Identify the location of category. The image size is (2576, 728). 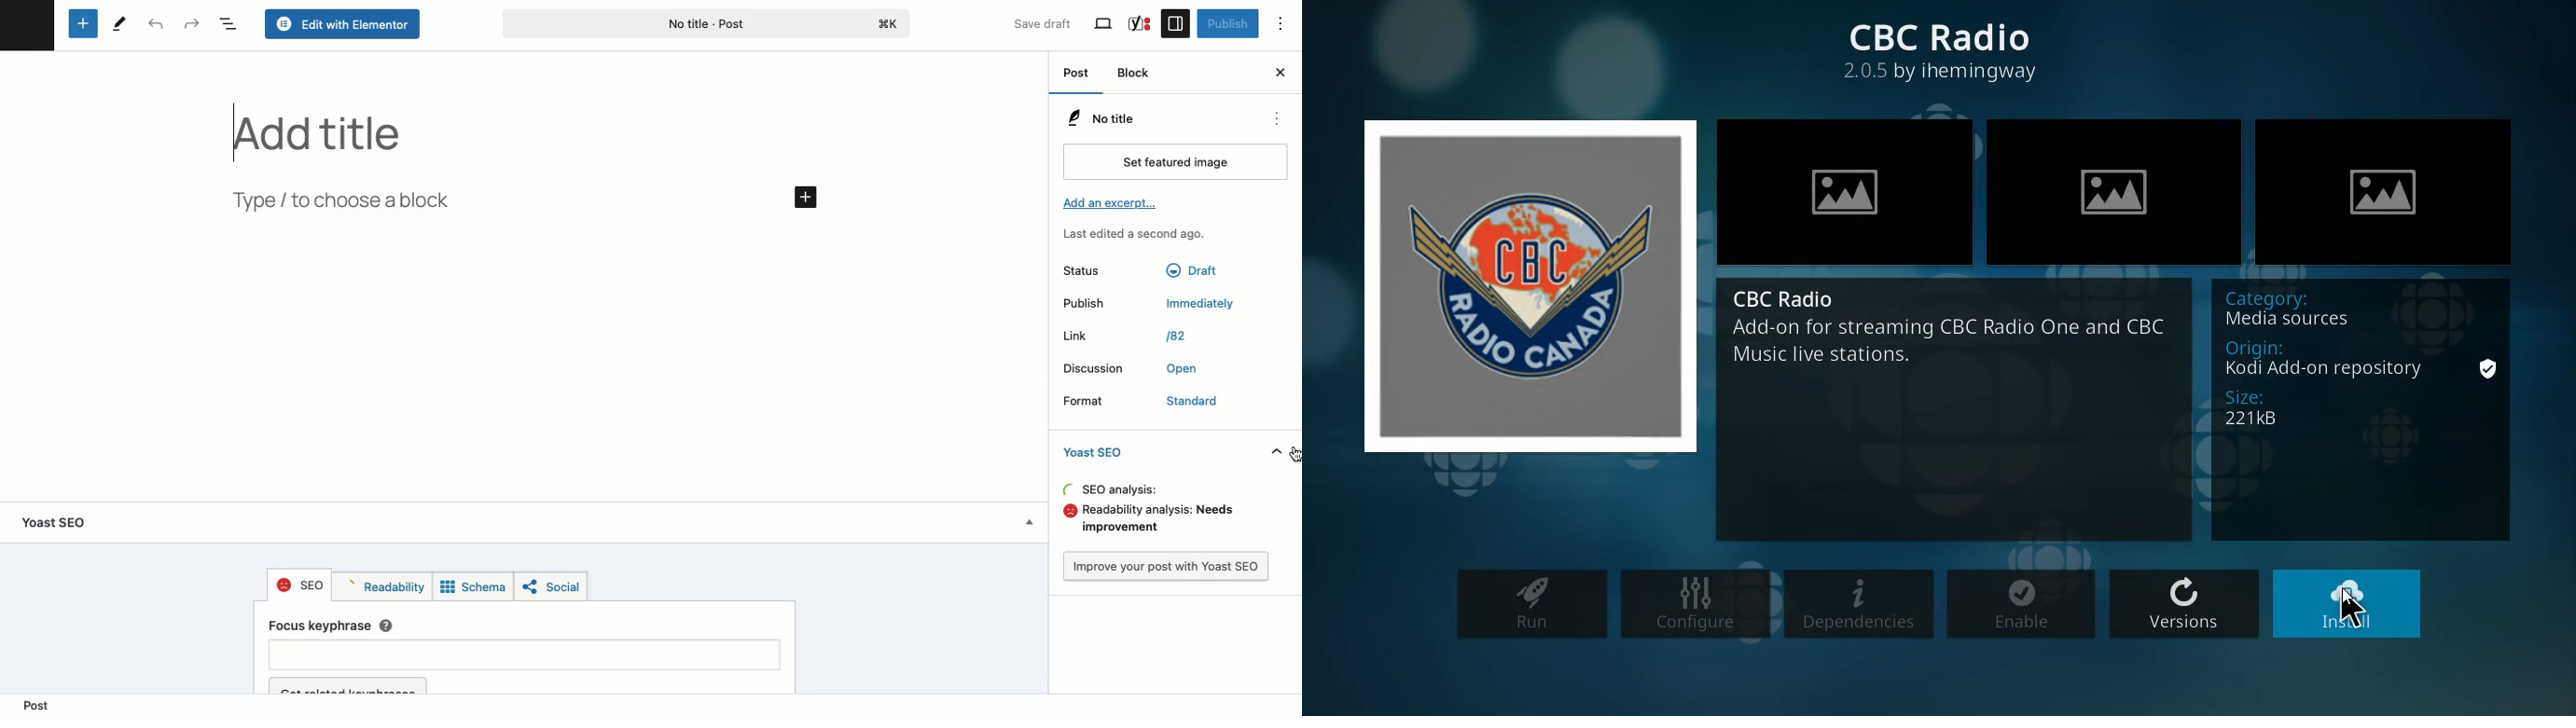
(2303, 311).